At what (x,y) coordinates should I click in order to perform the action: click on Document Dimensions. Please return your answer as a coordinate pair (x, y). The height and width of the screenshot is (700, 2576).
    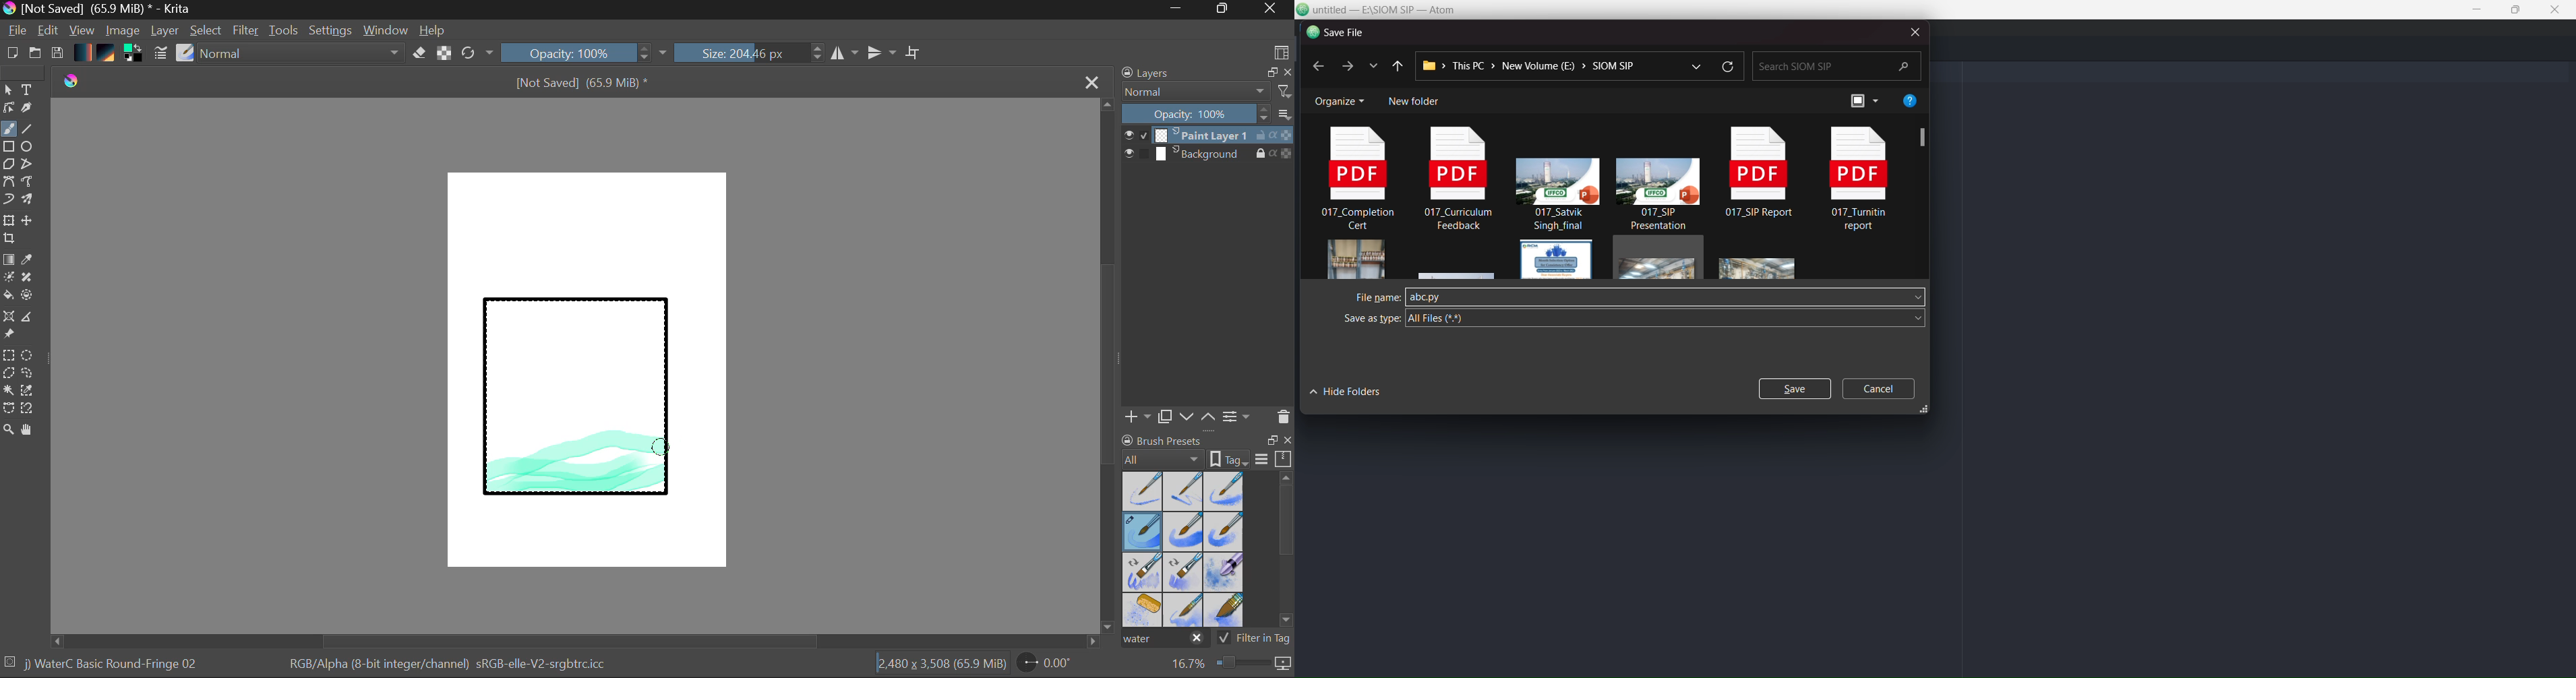
    Looking at the image, I should click on (941, 666).